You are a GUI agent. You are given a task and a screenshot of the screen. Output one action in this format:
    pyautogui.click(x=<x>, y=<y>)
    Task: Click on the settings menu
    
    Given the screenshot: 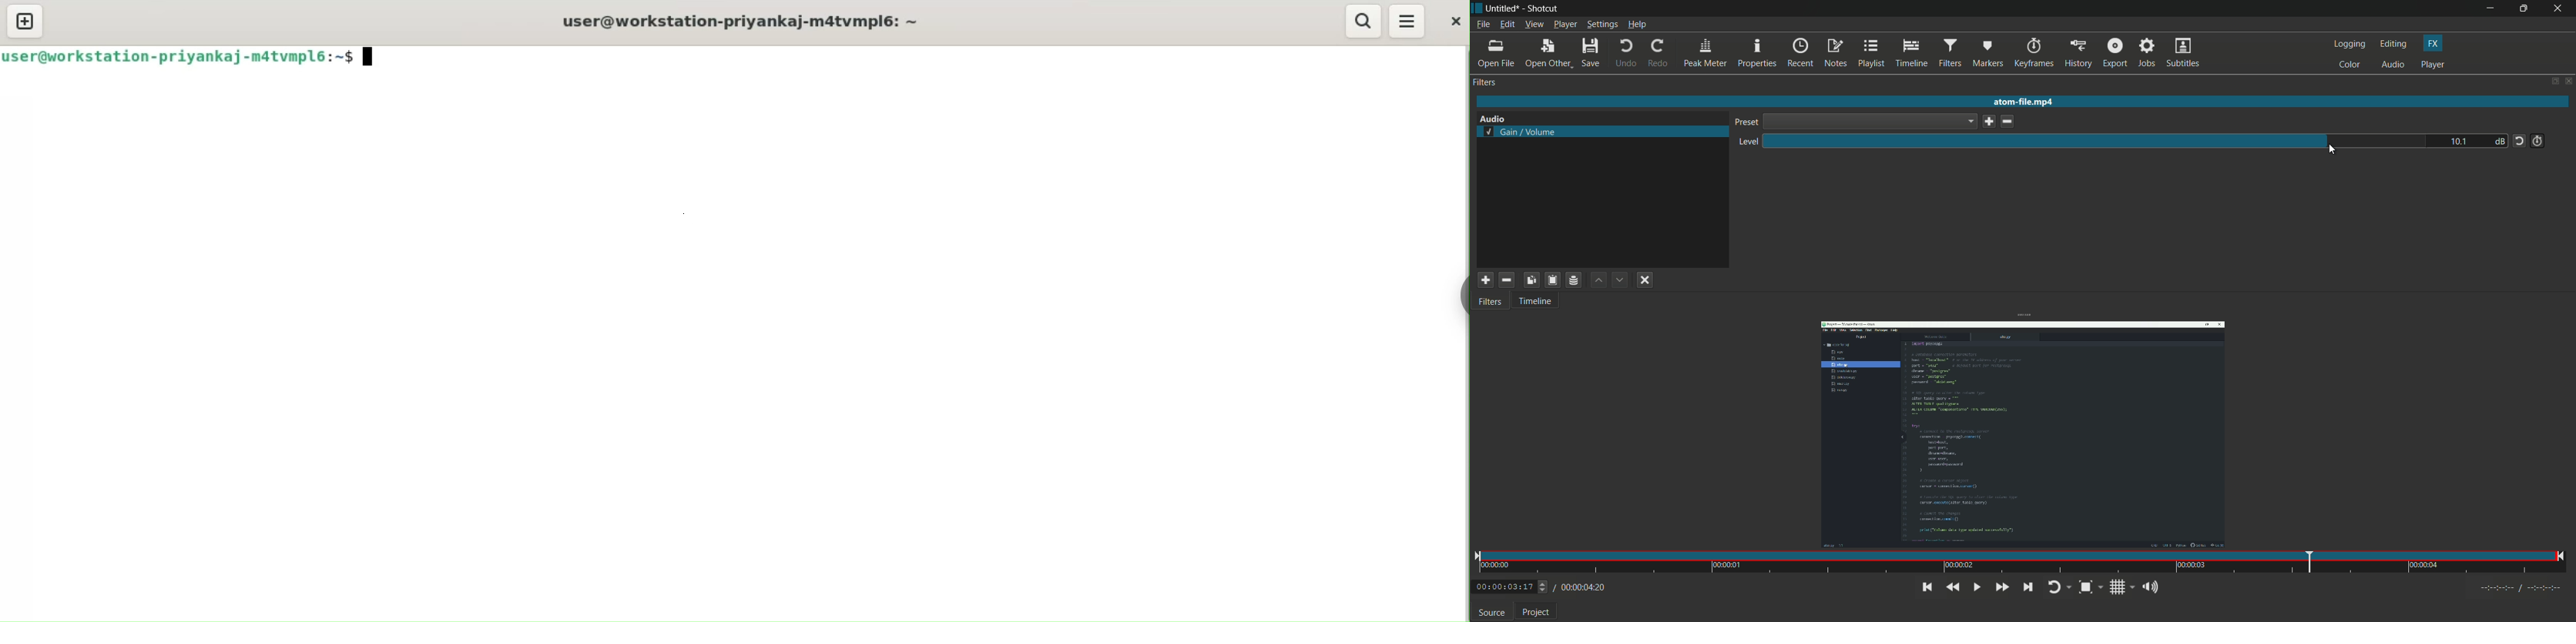 What is the action you would take?
    pyautogui.click(x=1602, y=24)
    